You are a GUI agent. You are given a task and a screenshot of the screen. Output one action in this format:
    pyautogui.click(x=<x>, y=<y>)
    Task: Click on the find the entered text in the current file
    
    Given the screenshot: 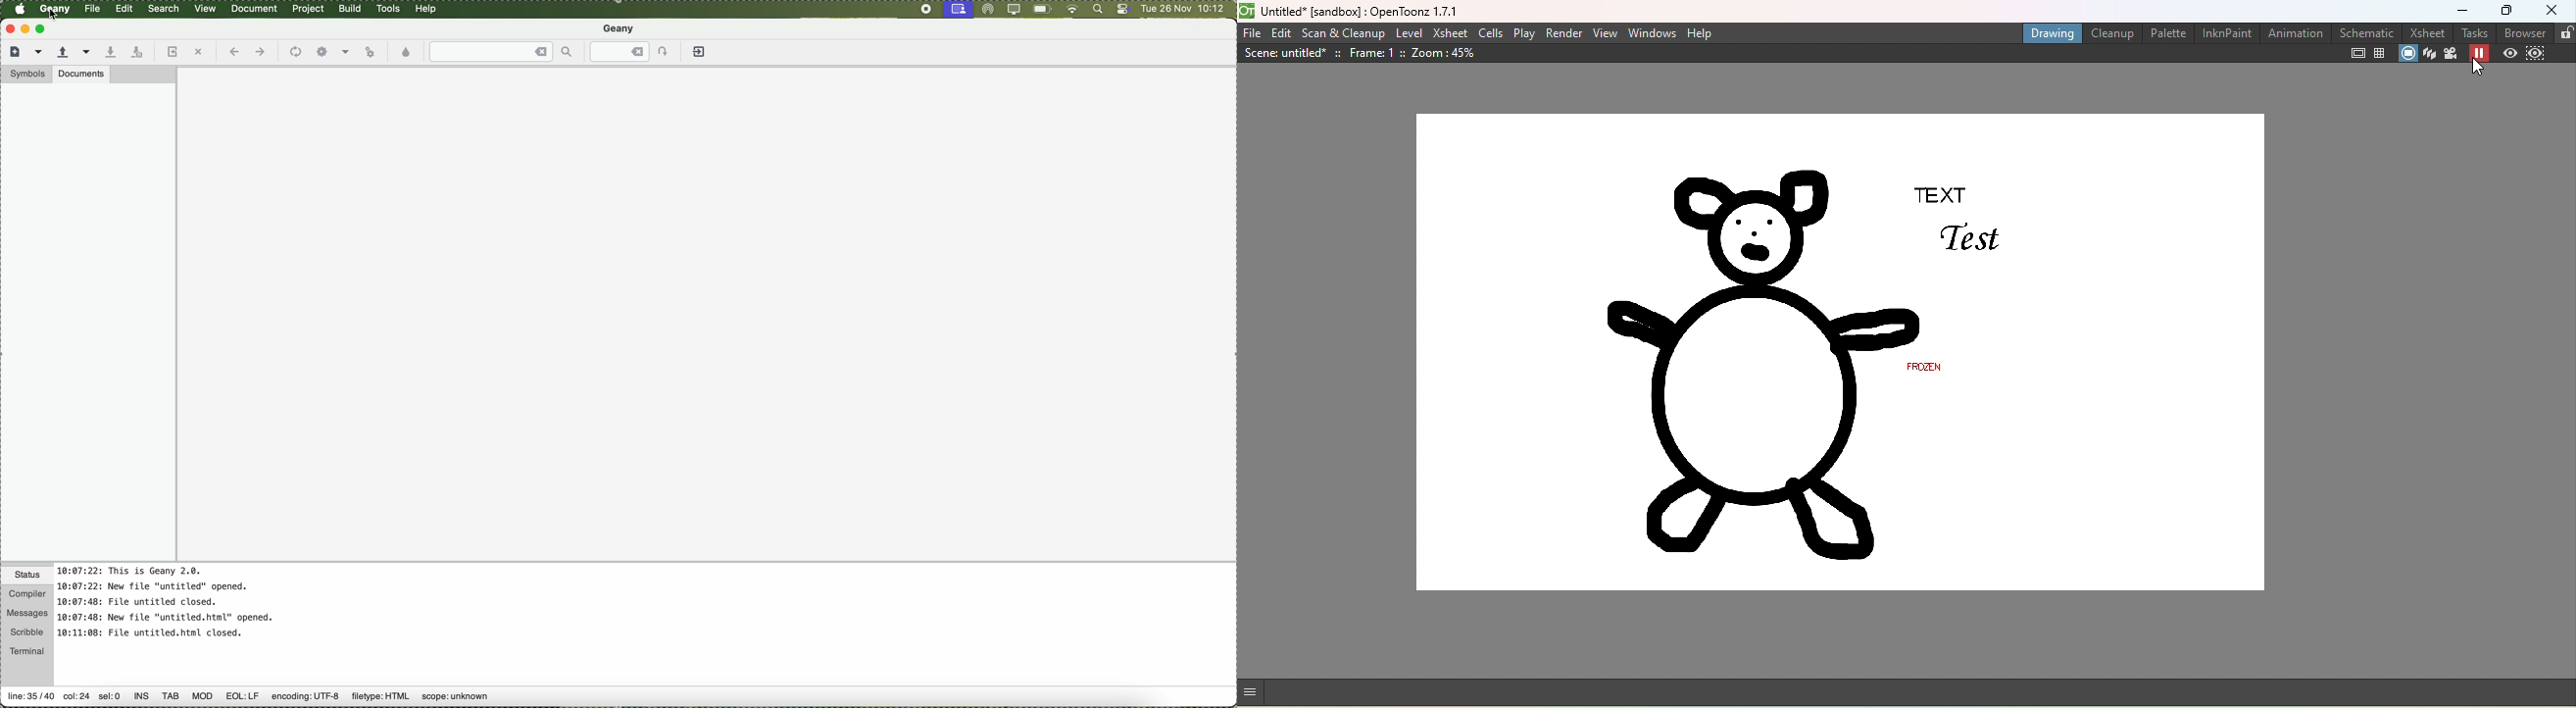 What is the action you would take?
    pyautogui.click(x=500, y=52)
    